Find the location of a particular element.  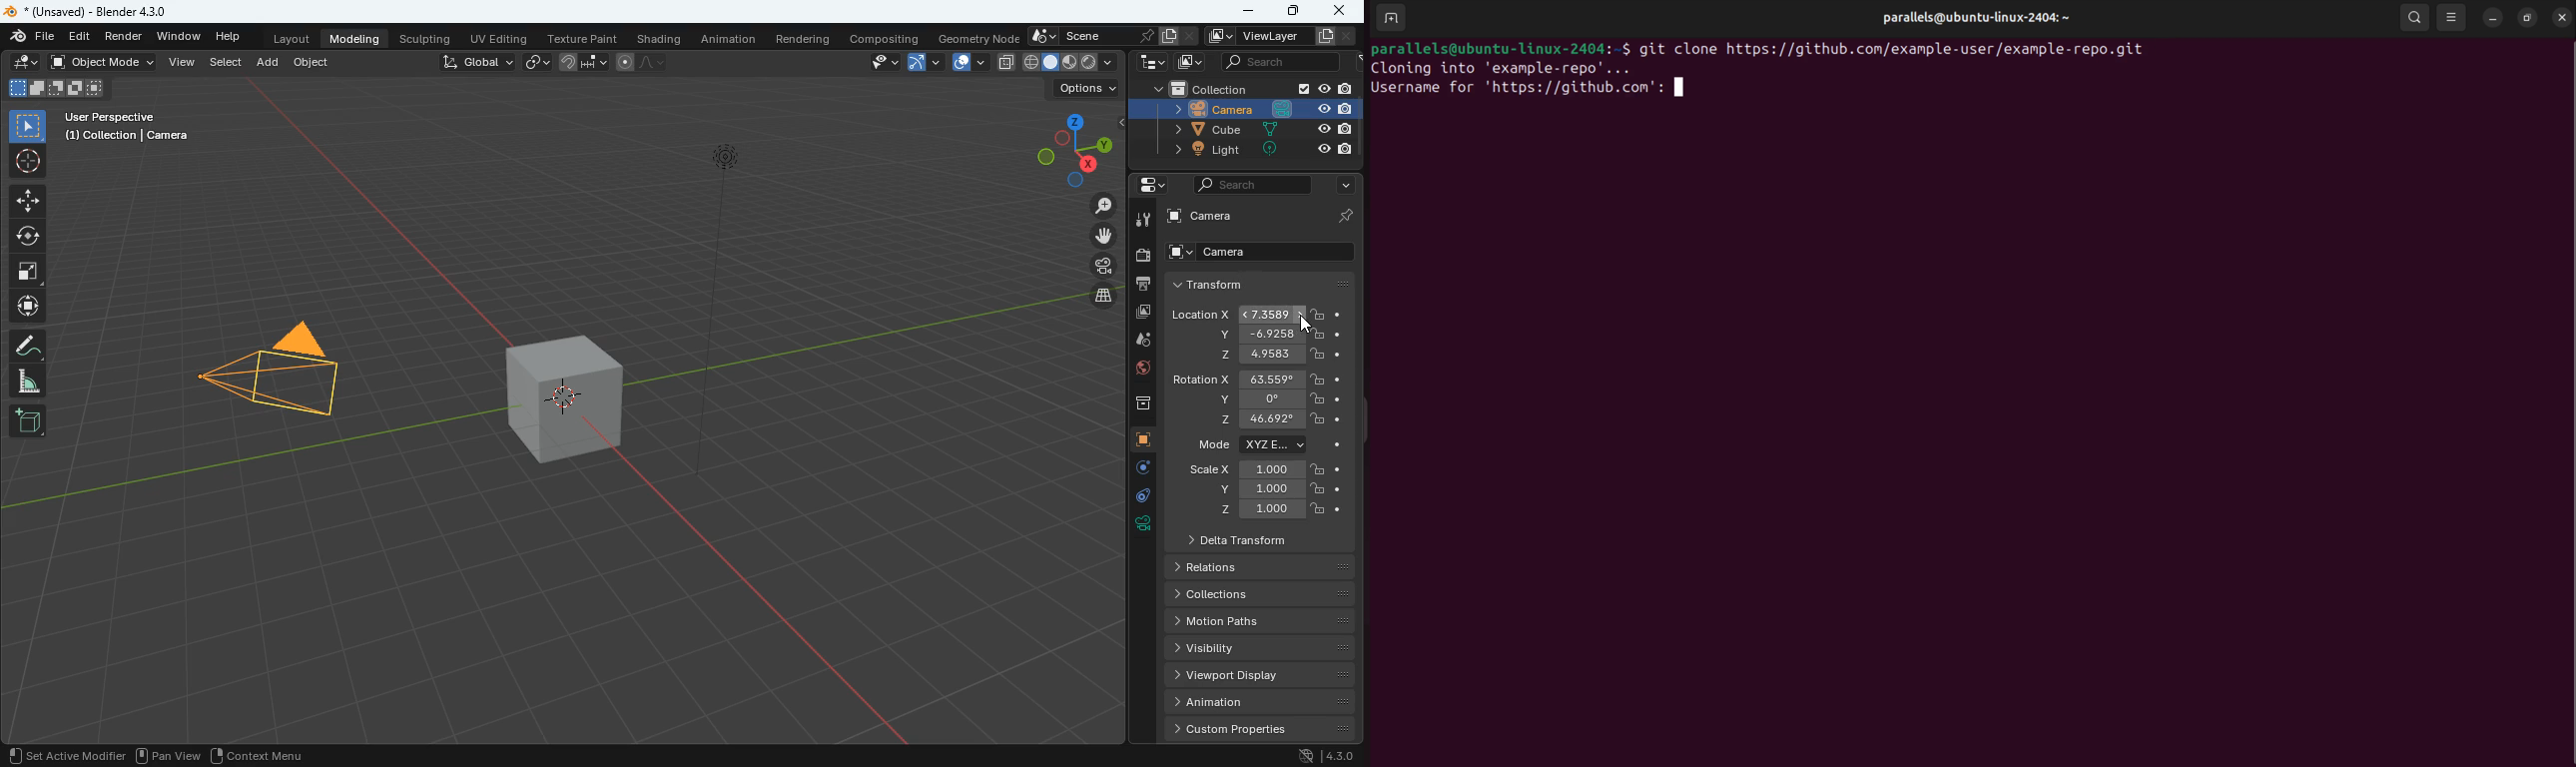

draw is located at coordinates (27, 344).